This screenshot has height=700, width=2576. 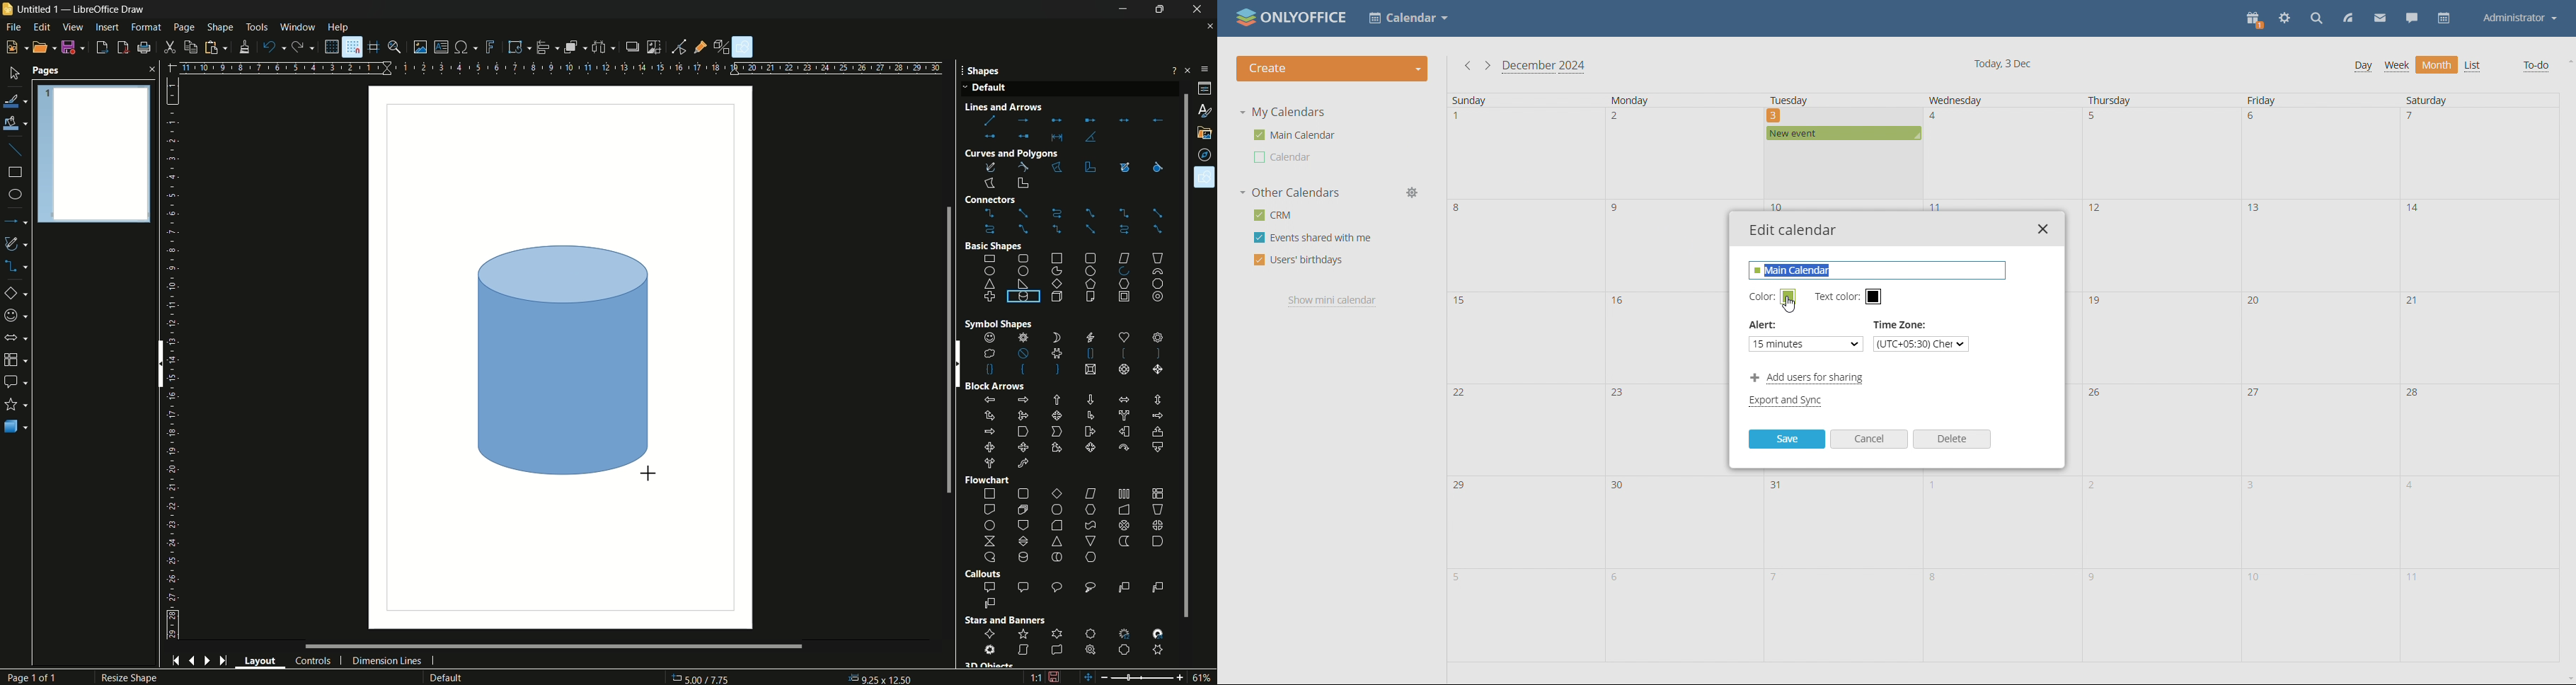 What do you see at coordinates (723, 48) in the screenshot?
I see `toggle extrusion` at bounding box center [723, 48].